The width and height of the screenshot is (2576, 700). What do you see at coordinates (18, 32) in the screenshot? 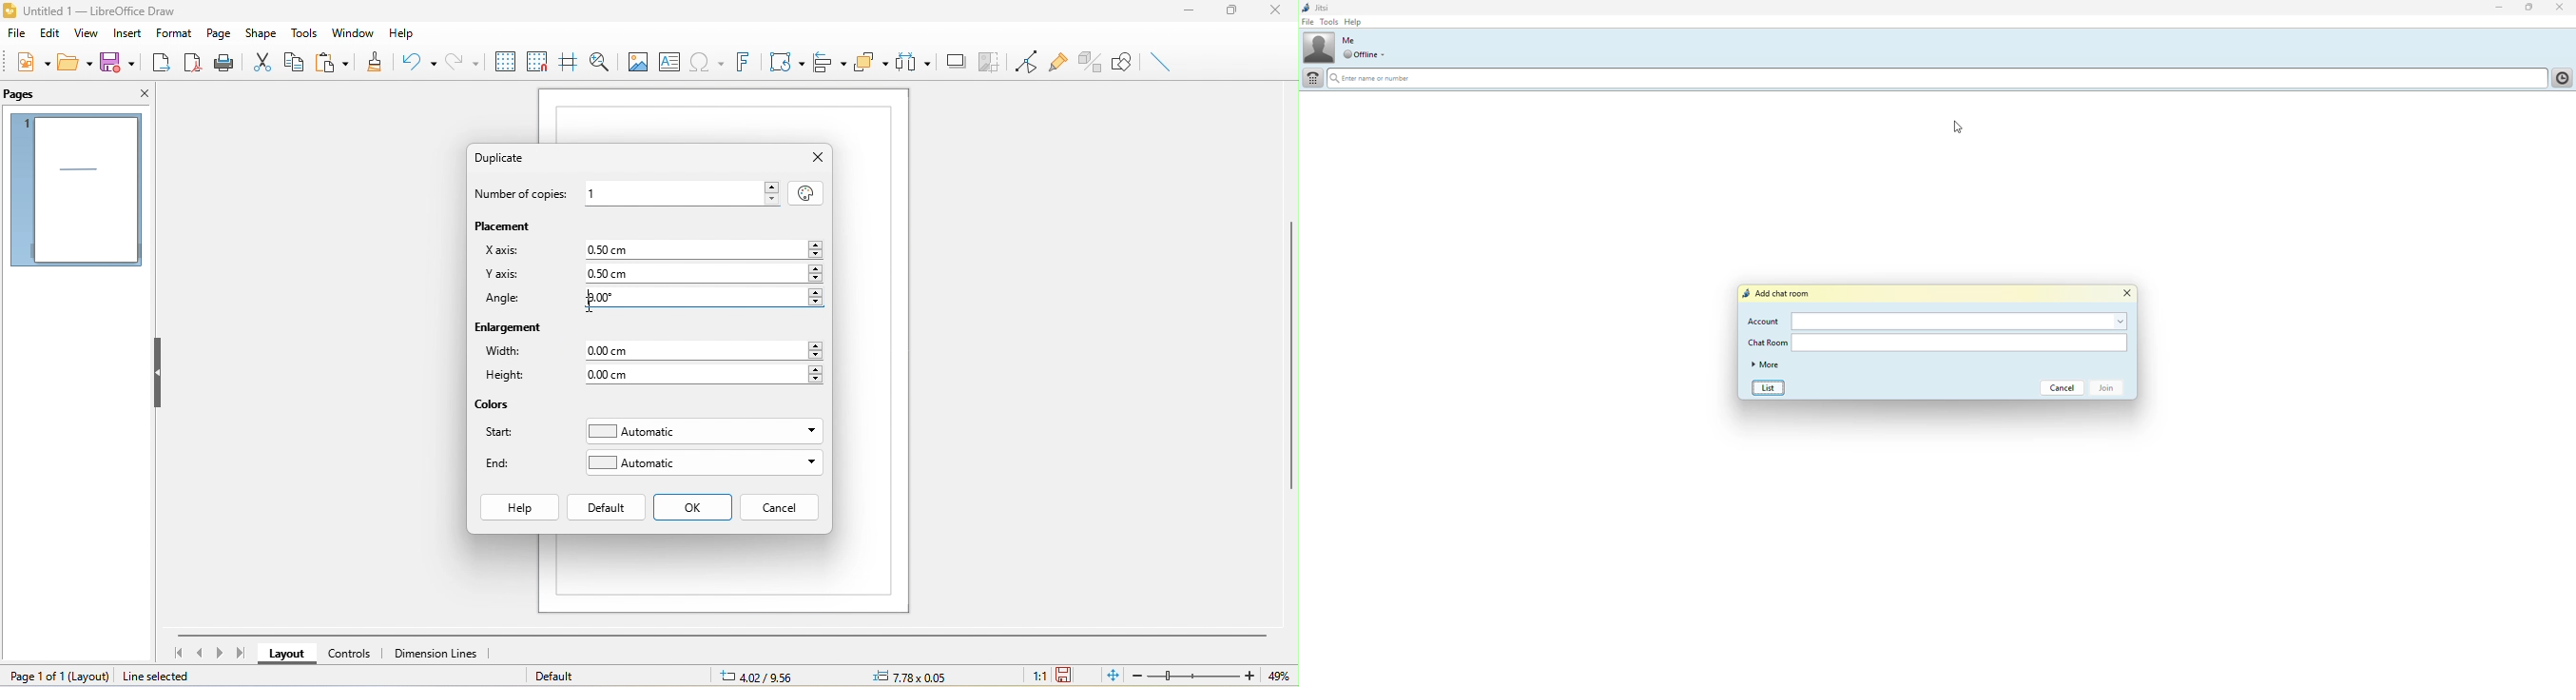
I see `file` at bounding box center [18, 32].